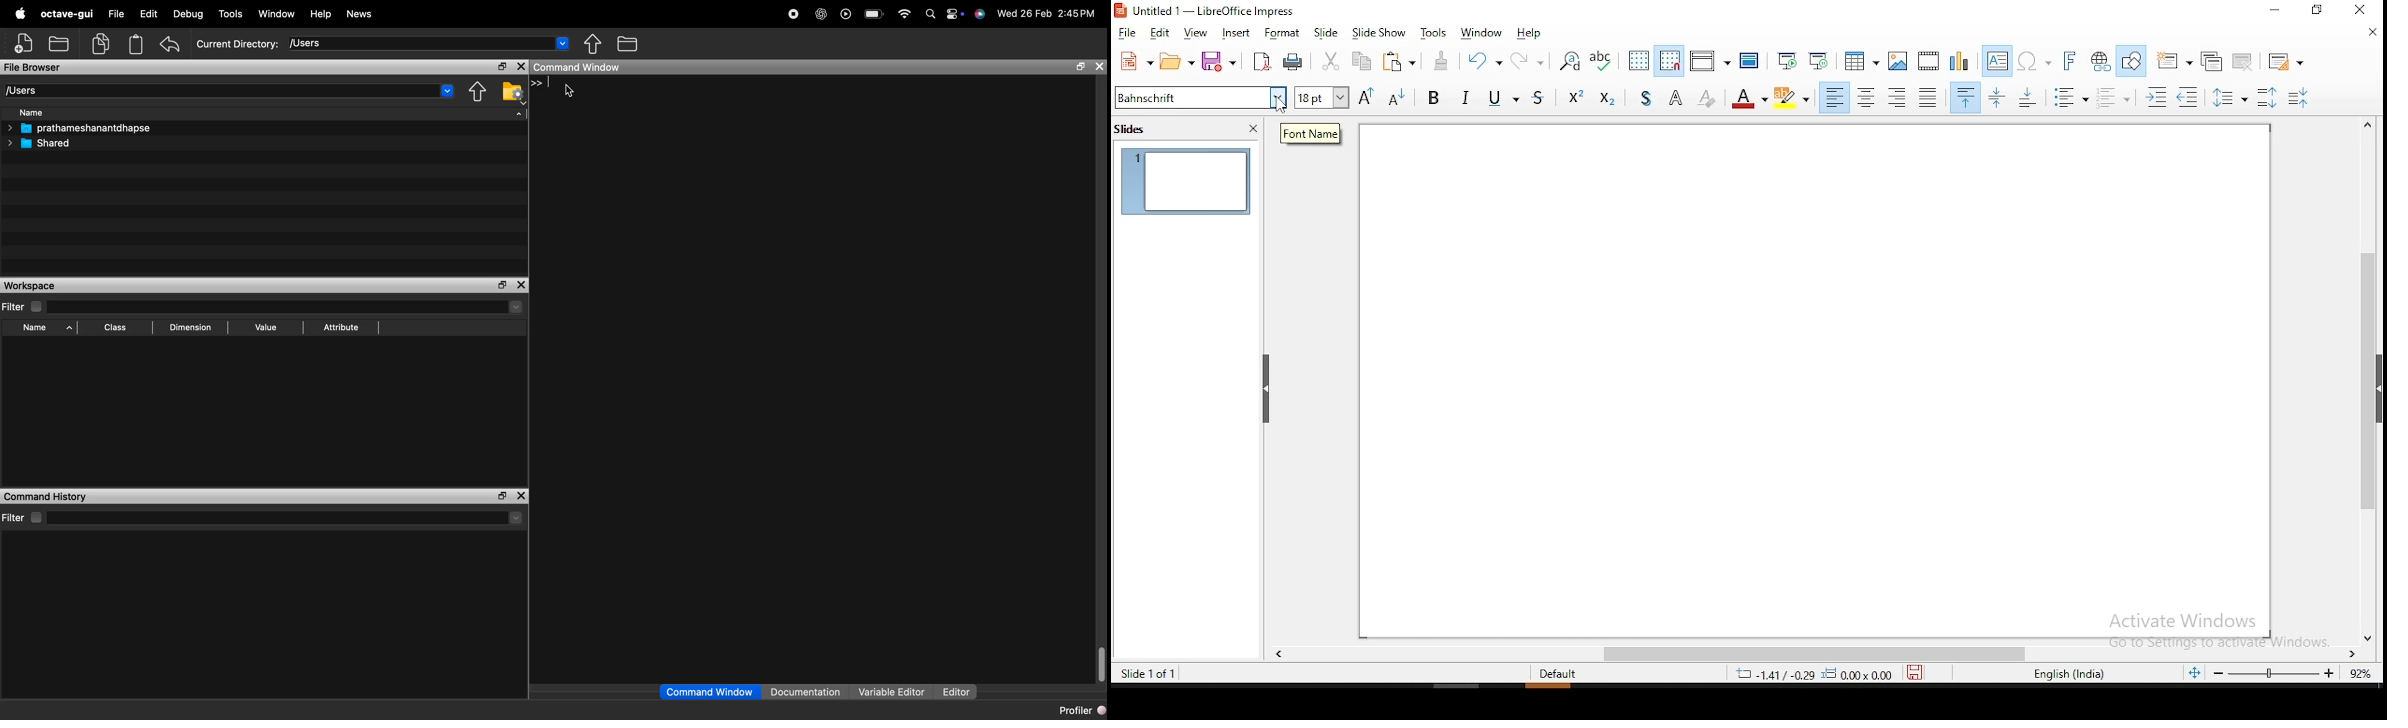 The image size is (2408, 728). Describe the element at coordinates (1446, 63) in the screenshot. I see `clone formatting` at that location.